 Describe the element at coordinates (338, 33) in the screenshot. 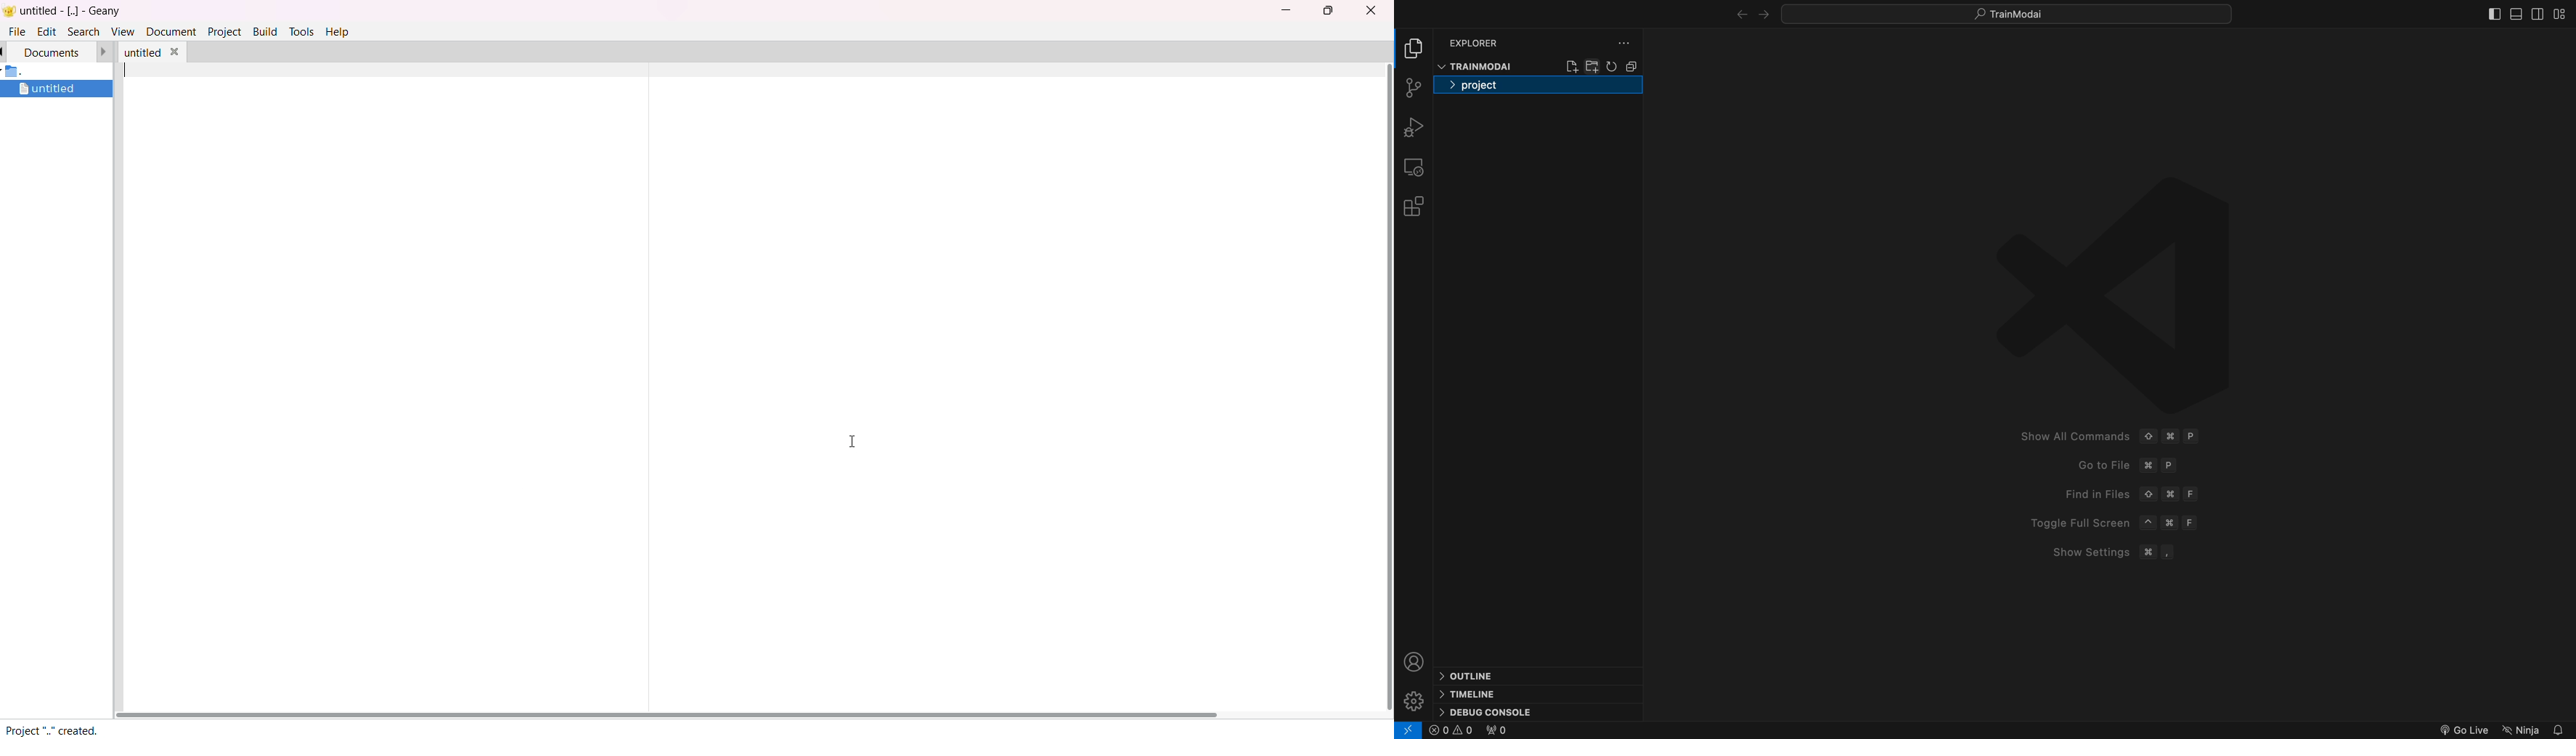

I see `help` at that location.